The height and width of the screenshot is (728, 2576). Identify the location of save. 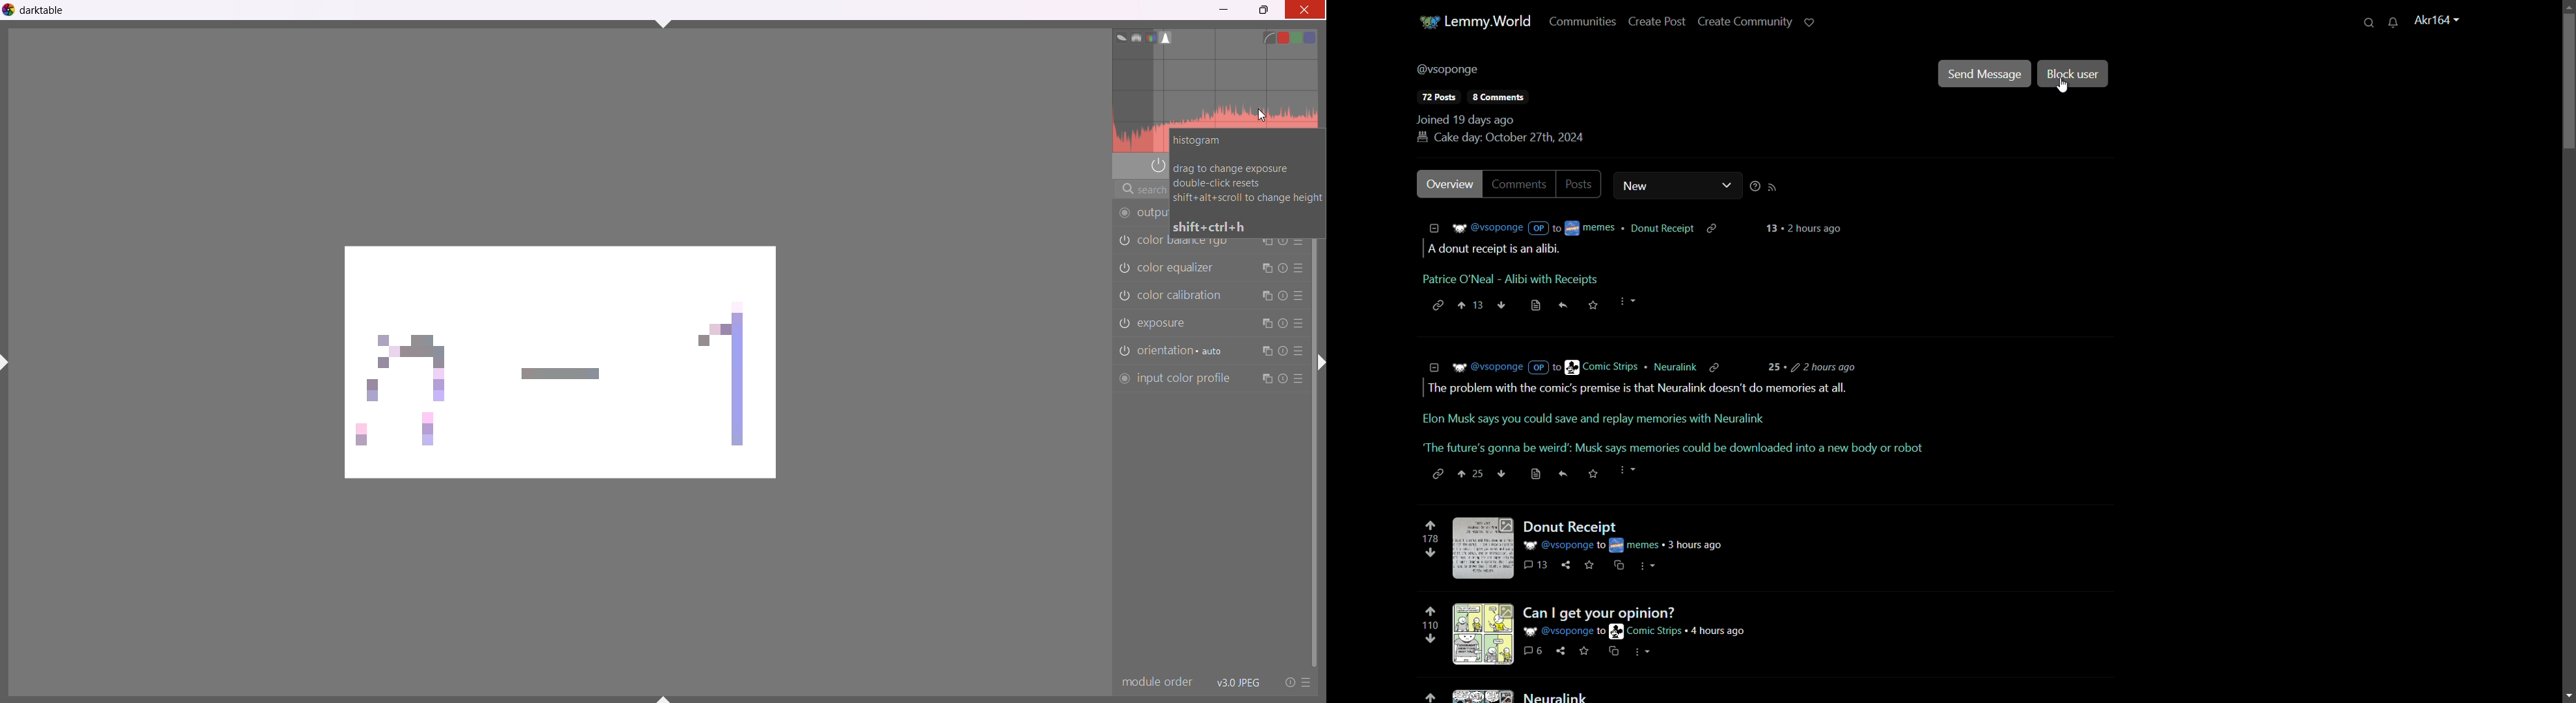
(1593, 305).